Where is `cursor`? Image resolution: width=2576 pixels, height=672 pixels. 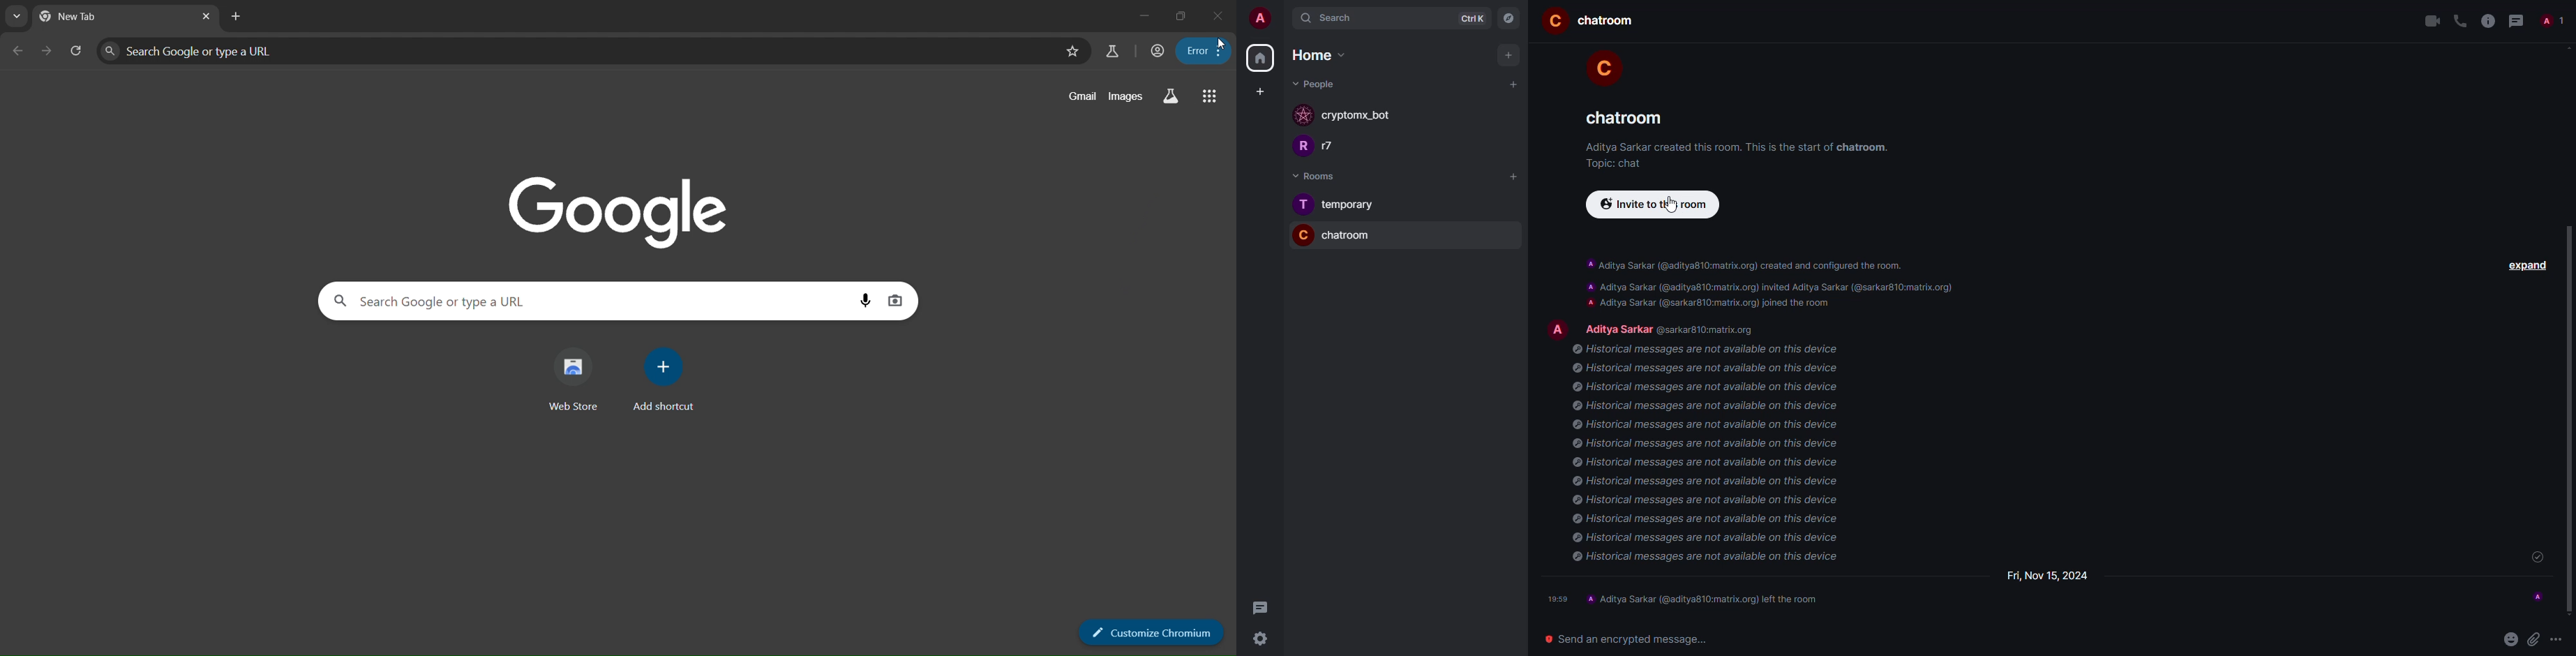
cursor is located at coordinates (1219, 44).